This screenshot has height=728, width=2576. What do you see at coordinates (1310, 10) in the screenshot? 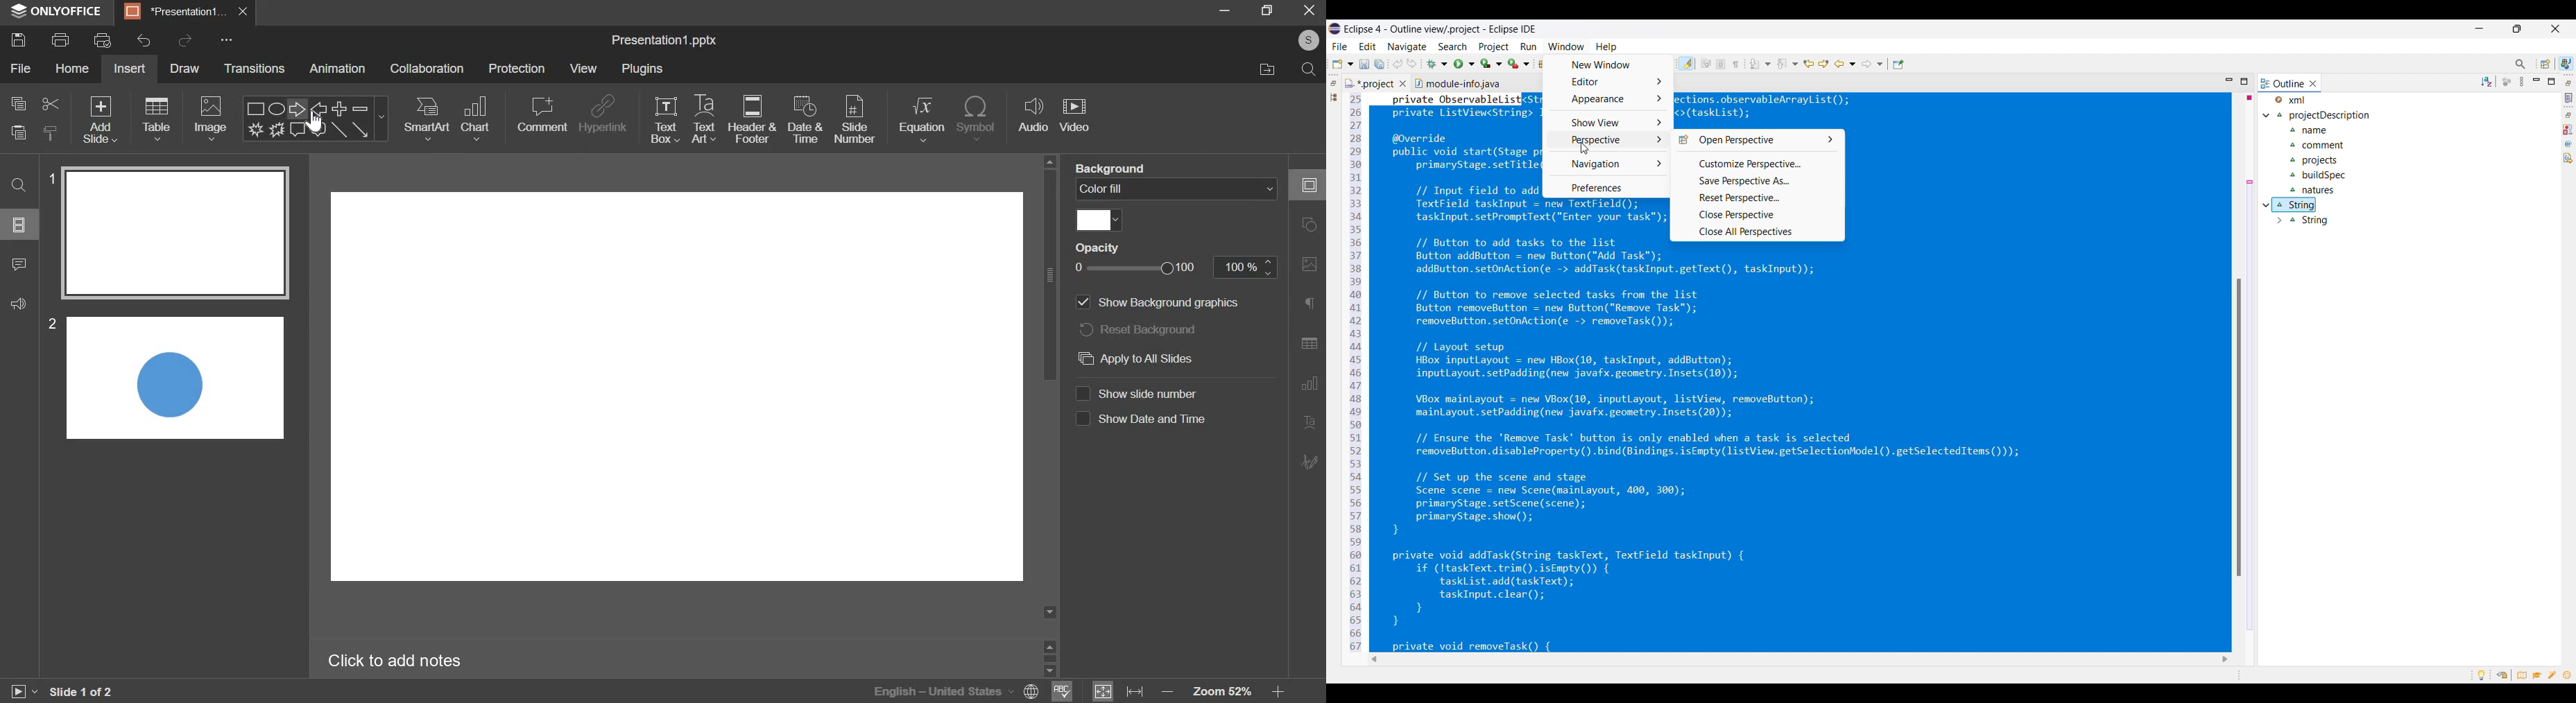
I see `exit` at bounding box center [1310, 10].